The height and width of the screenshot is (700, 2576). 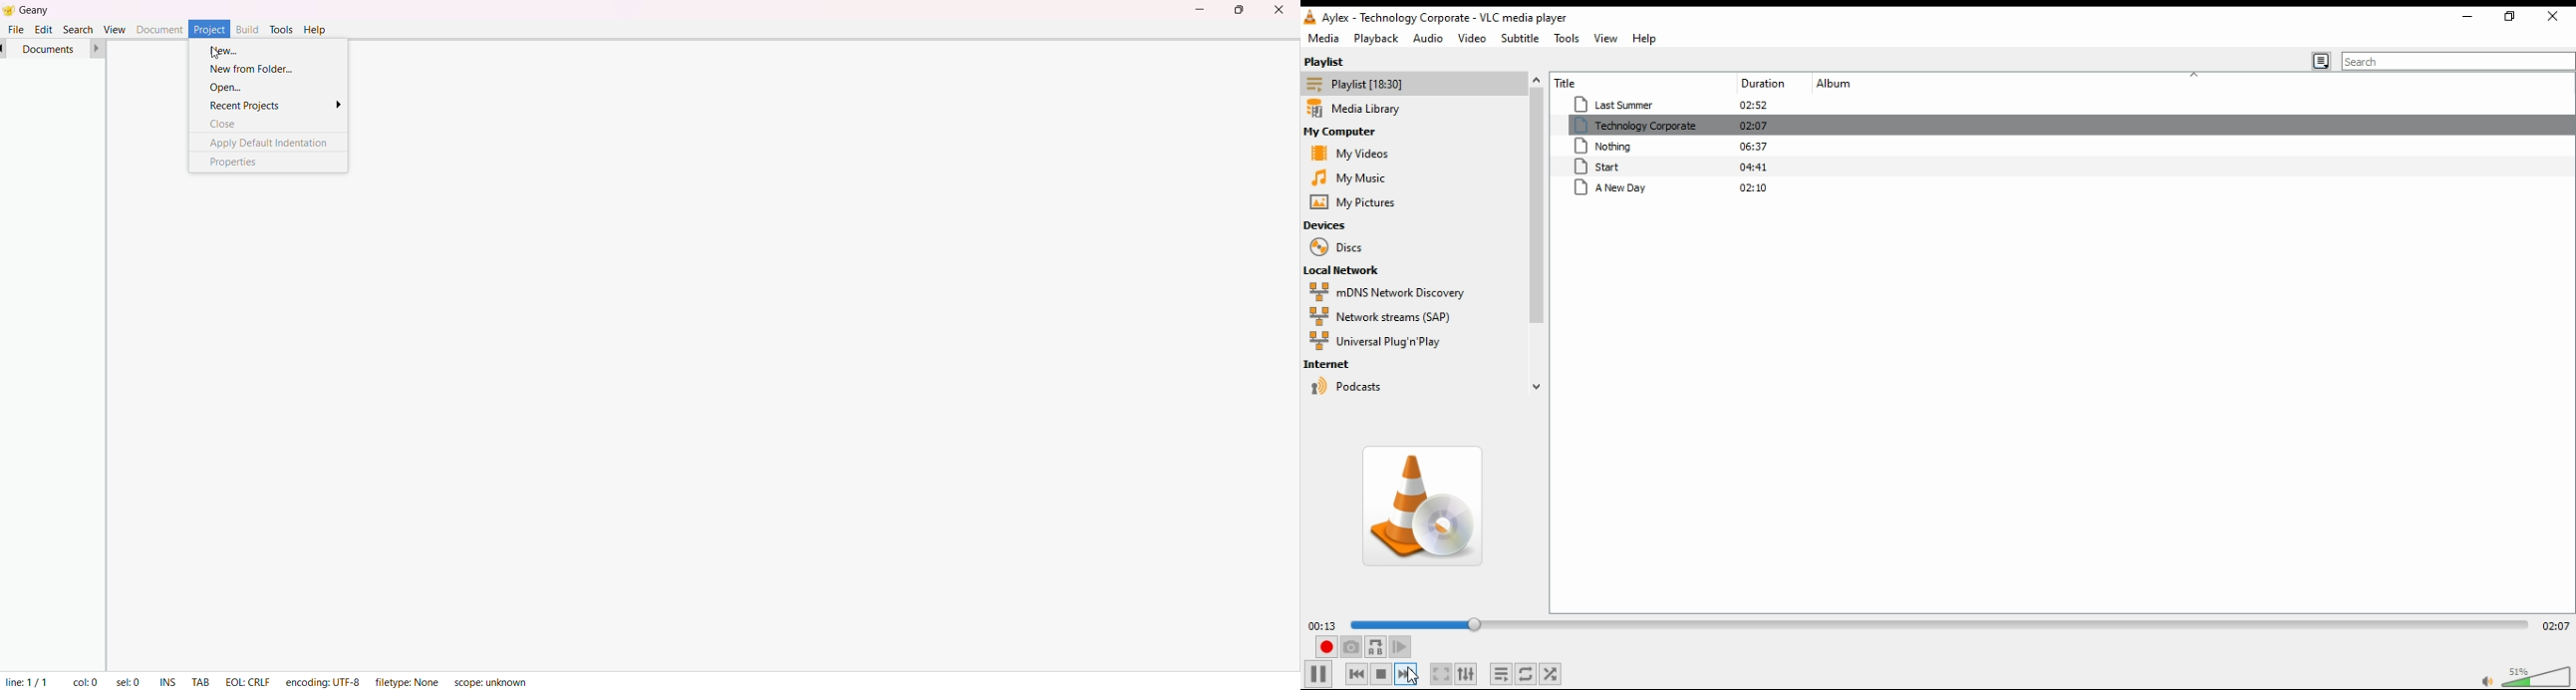 What do you see at coordinates (1568, 39) in the screenshot?
I see `tools` at bounding box center [1568, 39].